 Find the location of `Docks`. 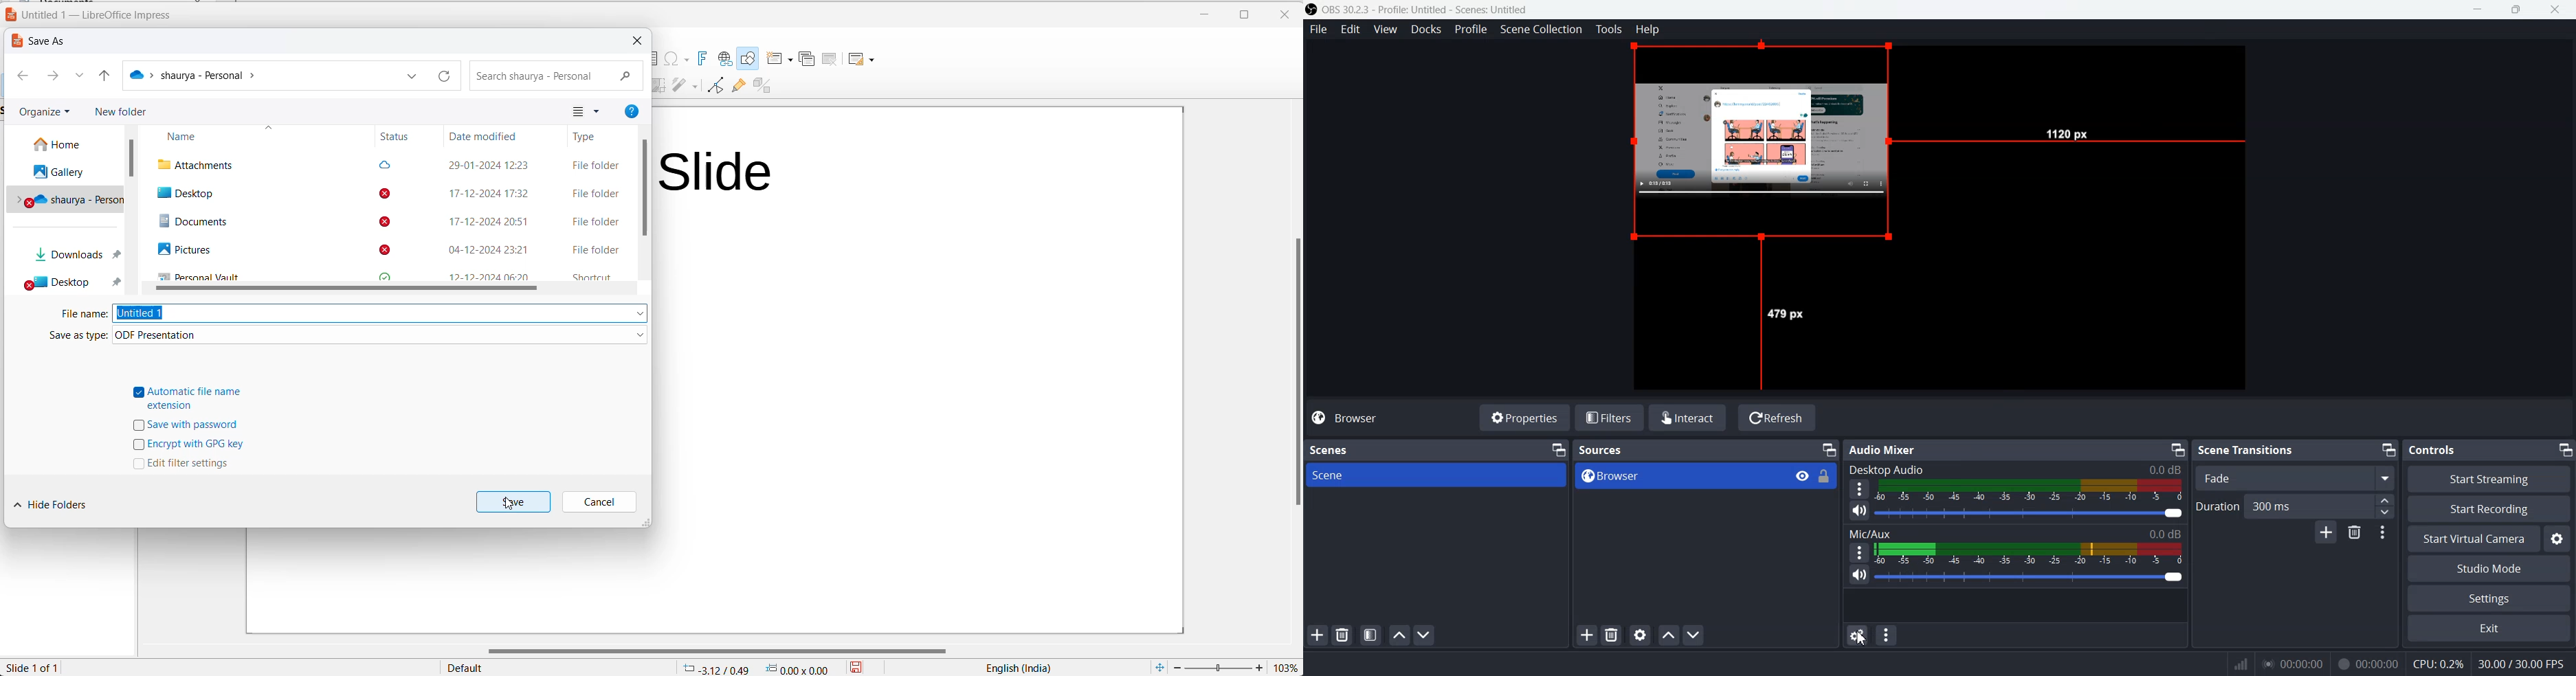

Docks is located at coordinates (1426, 30).